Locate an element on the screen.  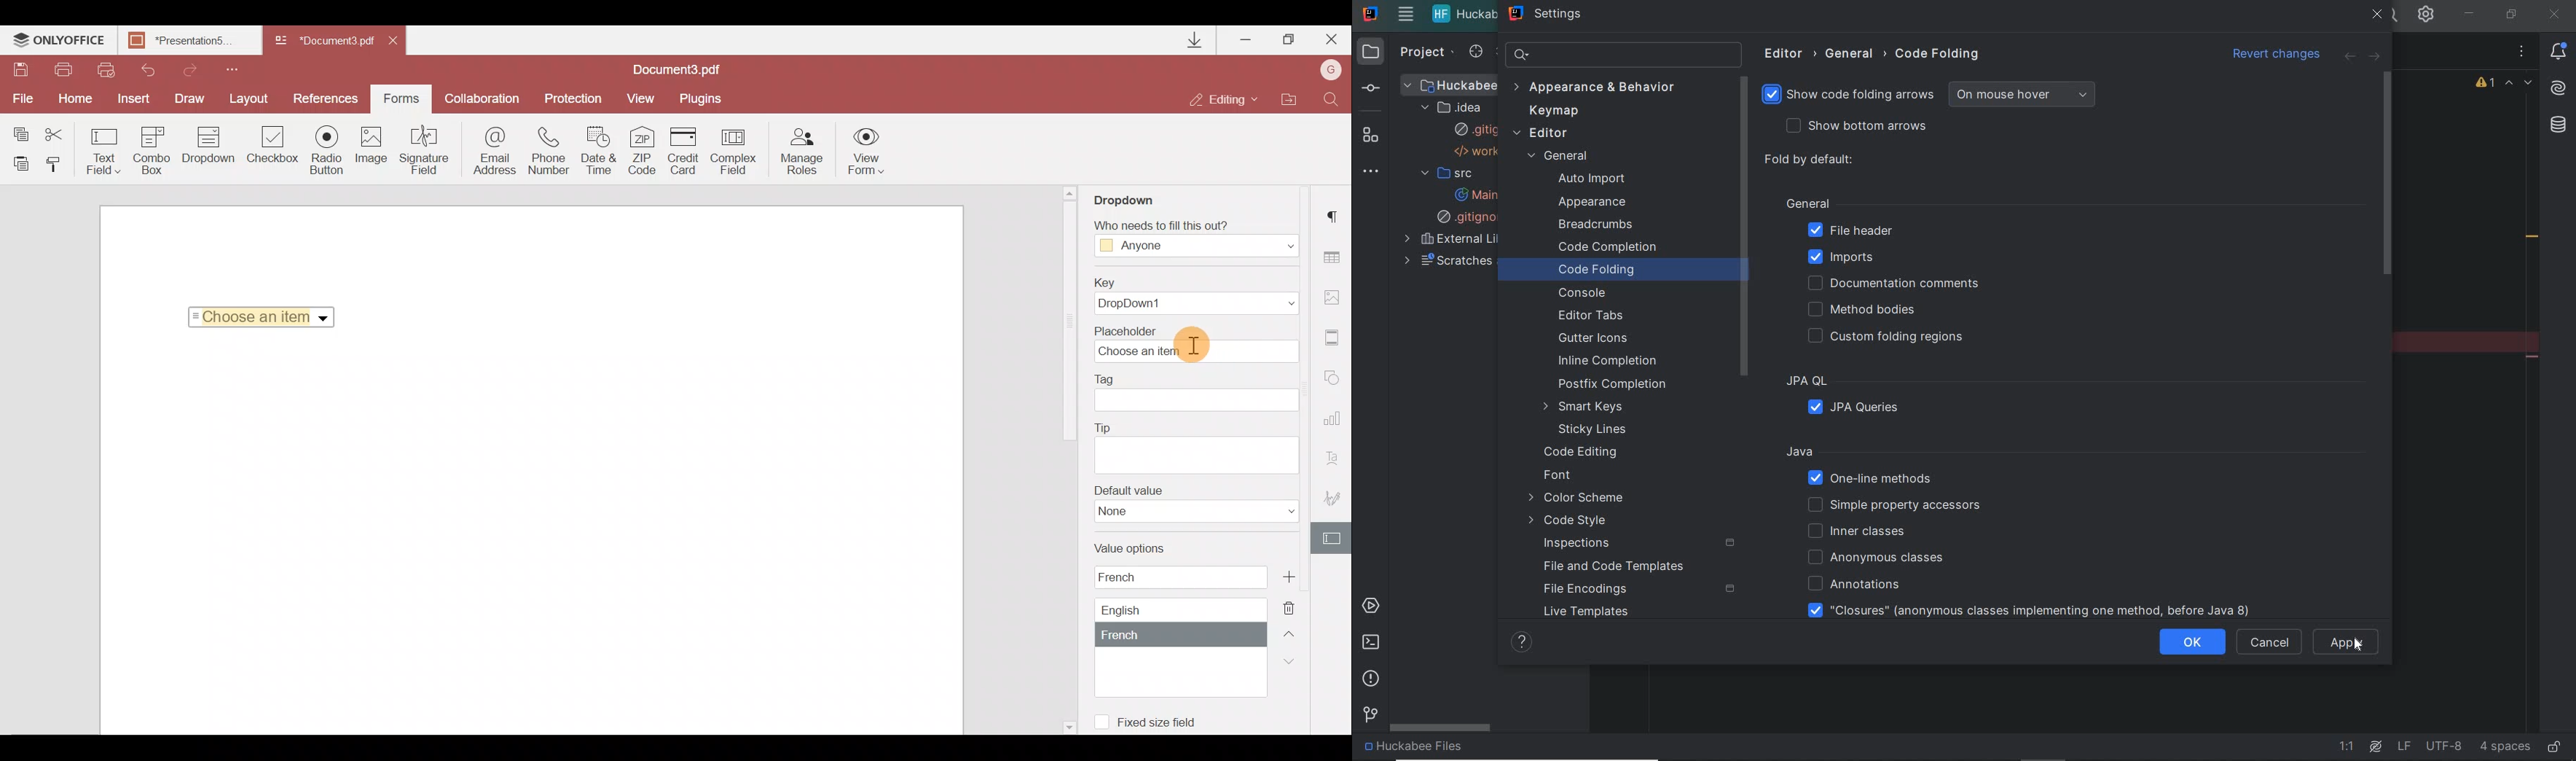
Table settings is located at coordinates (1334, 257).